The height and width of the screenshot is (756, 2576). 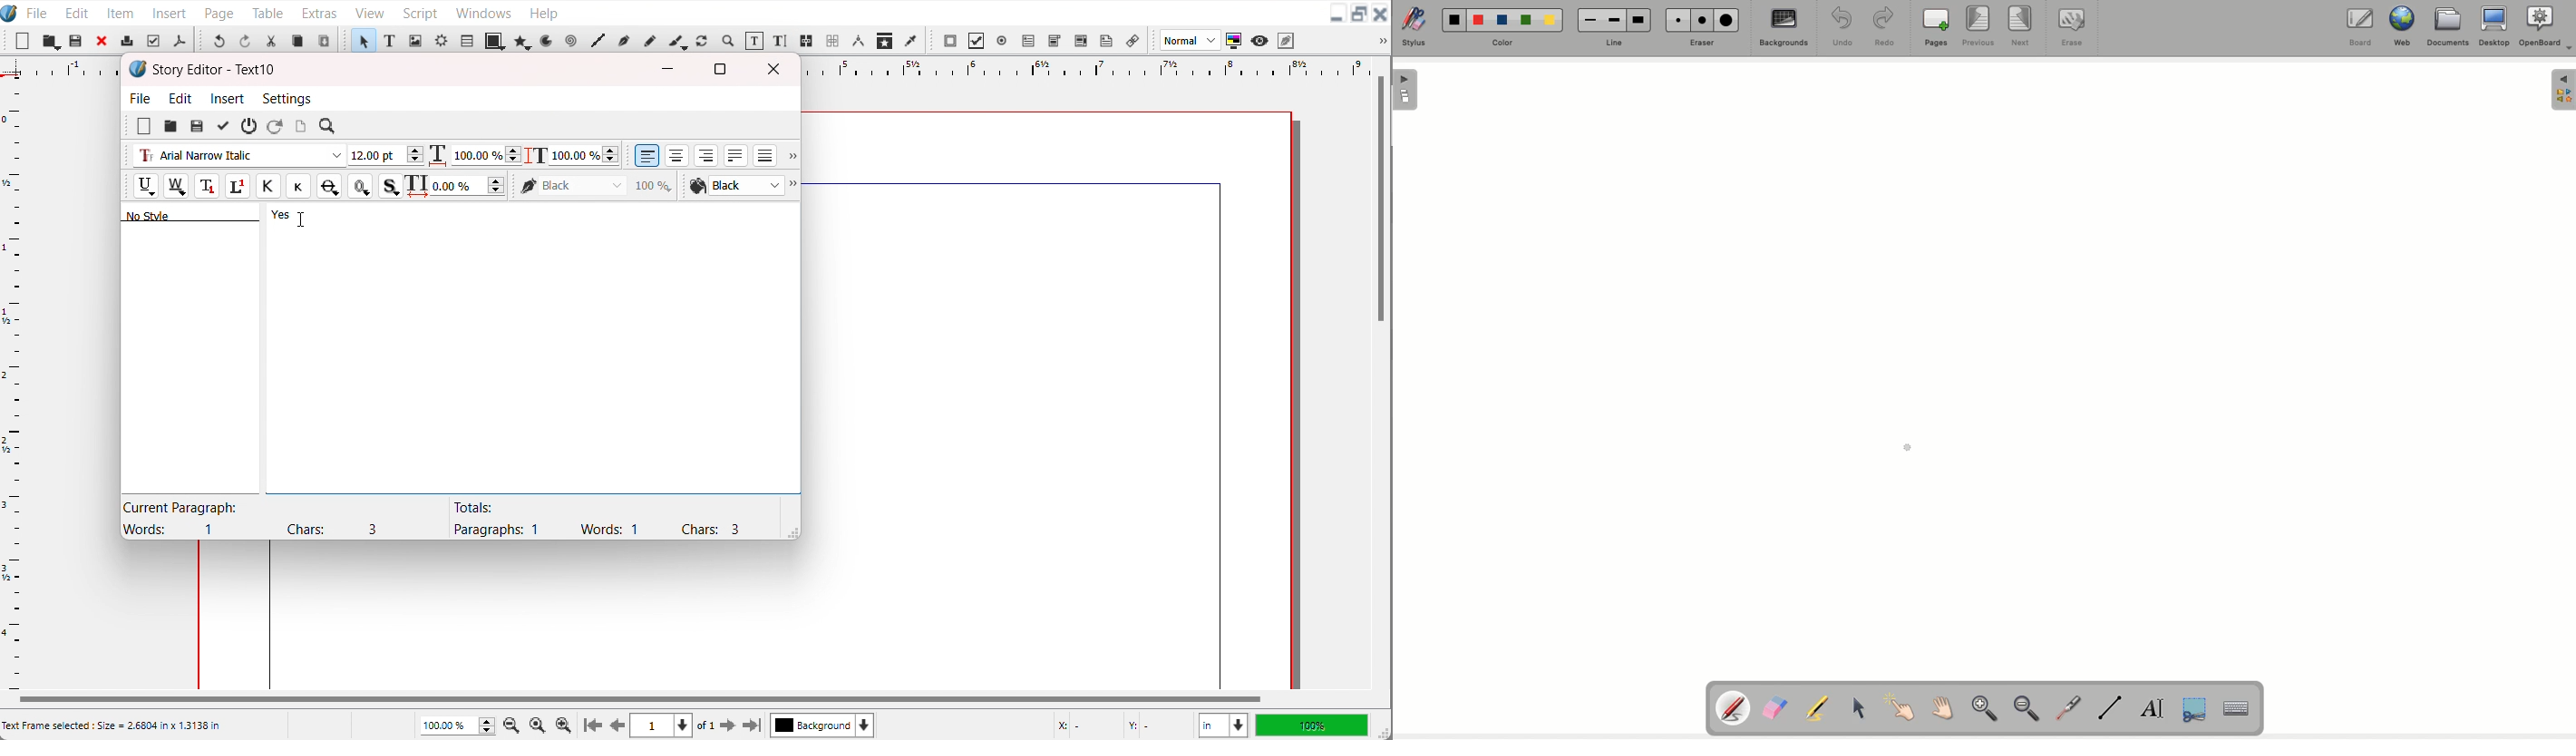 I want to click on Measurements in inches, so click(x=1223, y=725).